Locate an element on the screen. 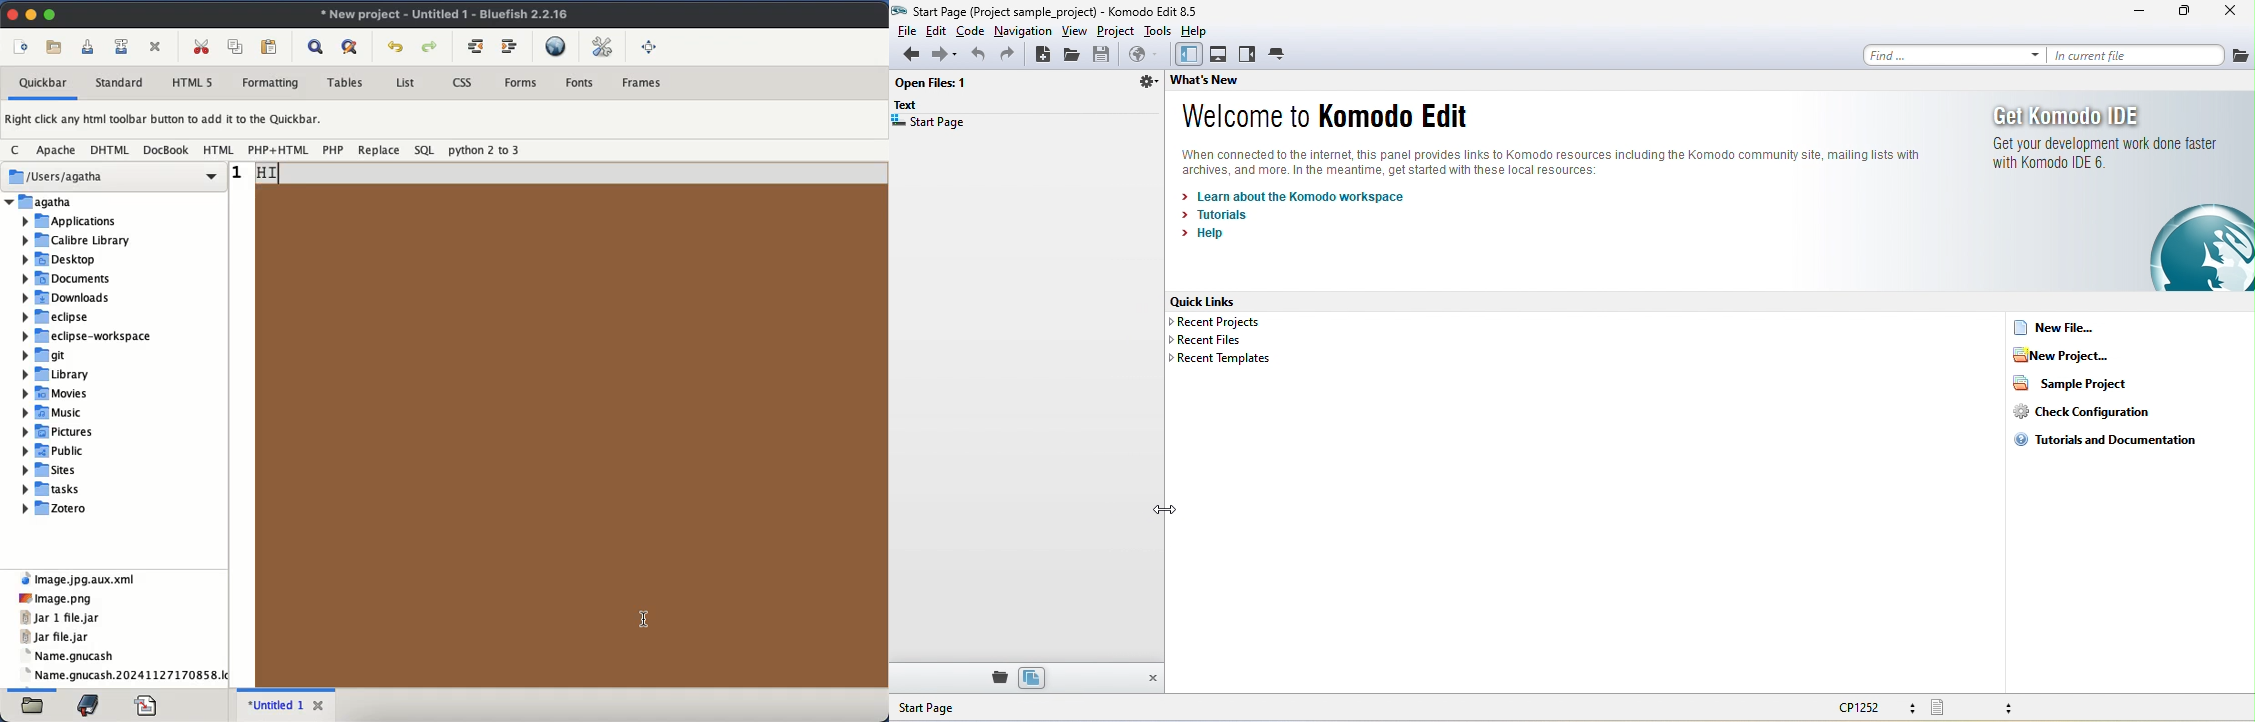 Image resolution: width=2268 pixels, height=728 pixels. name.gnucash is located at coordinates (125, 676).